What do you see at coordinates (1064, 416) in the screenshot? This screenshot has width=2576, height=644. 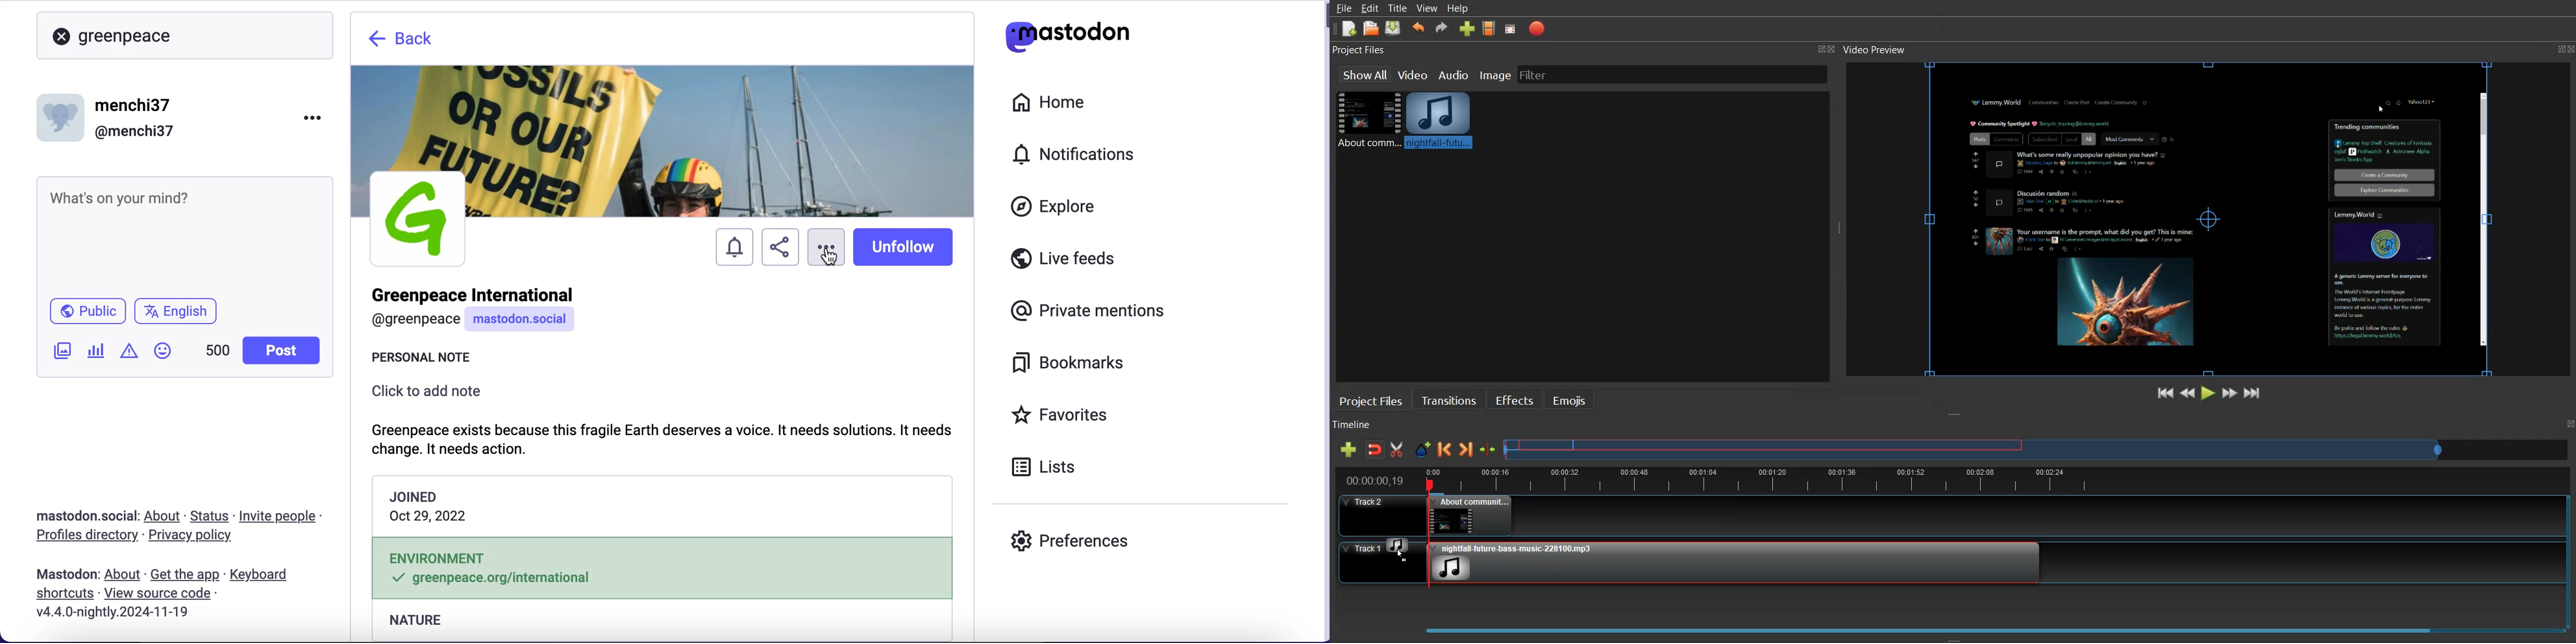 I see `favorites` at bounding box center [1064, 416].